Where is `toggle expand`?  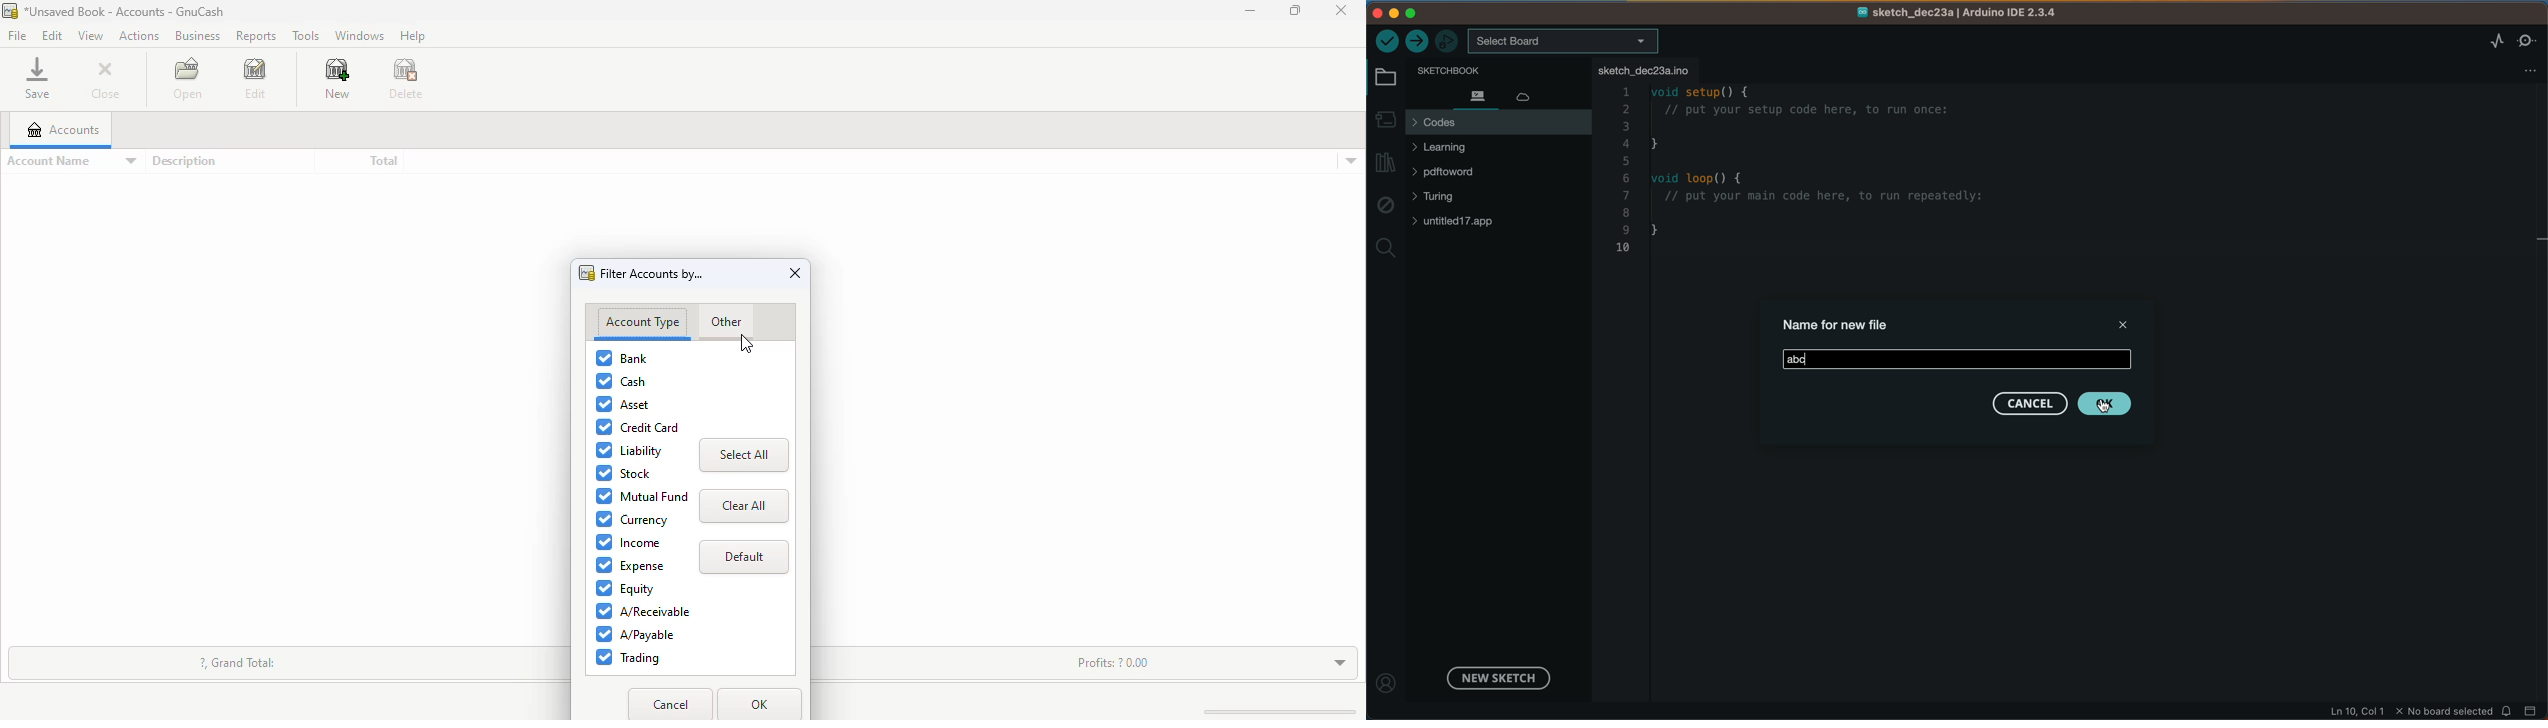 toggle expand is located at coordinates (1327, 661).